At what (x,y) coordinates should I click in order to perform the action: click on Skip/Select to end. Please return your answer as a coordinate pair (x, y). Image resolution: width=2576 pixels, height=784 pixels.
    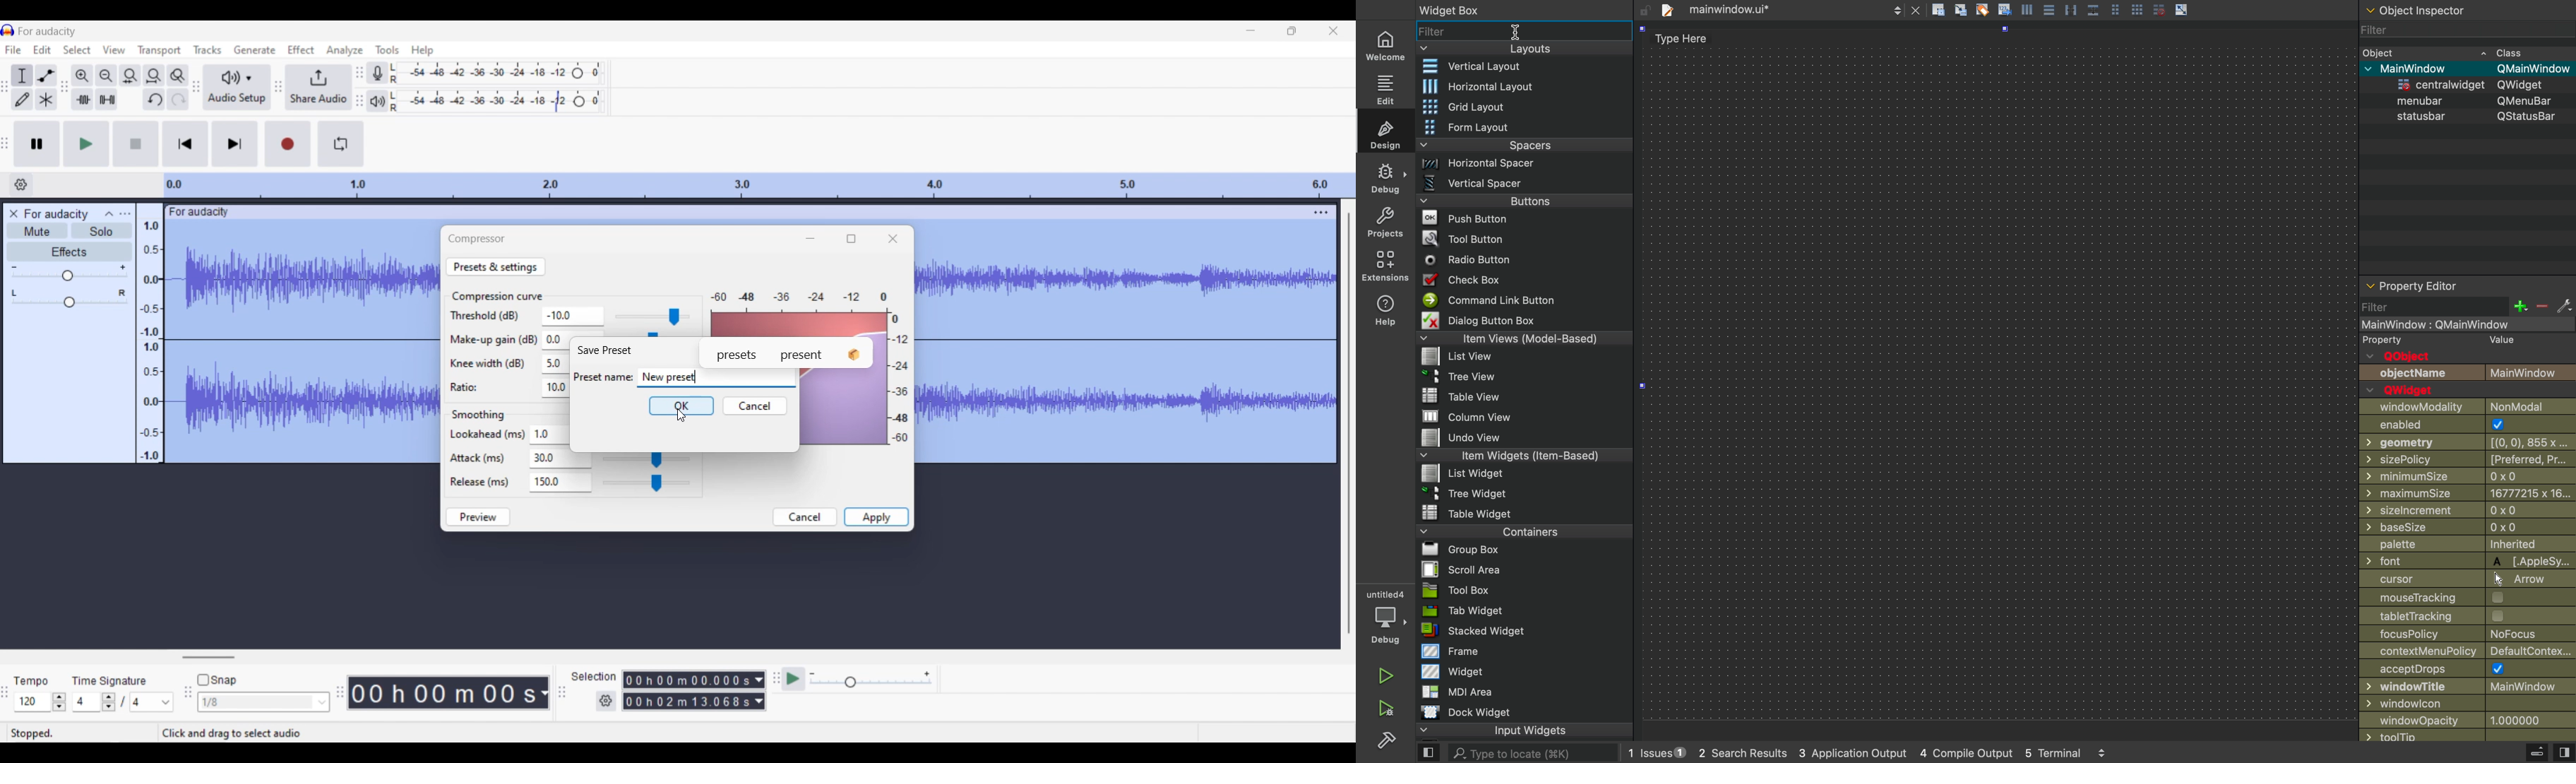
    Looking at the image, I should click on (235, 144).